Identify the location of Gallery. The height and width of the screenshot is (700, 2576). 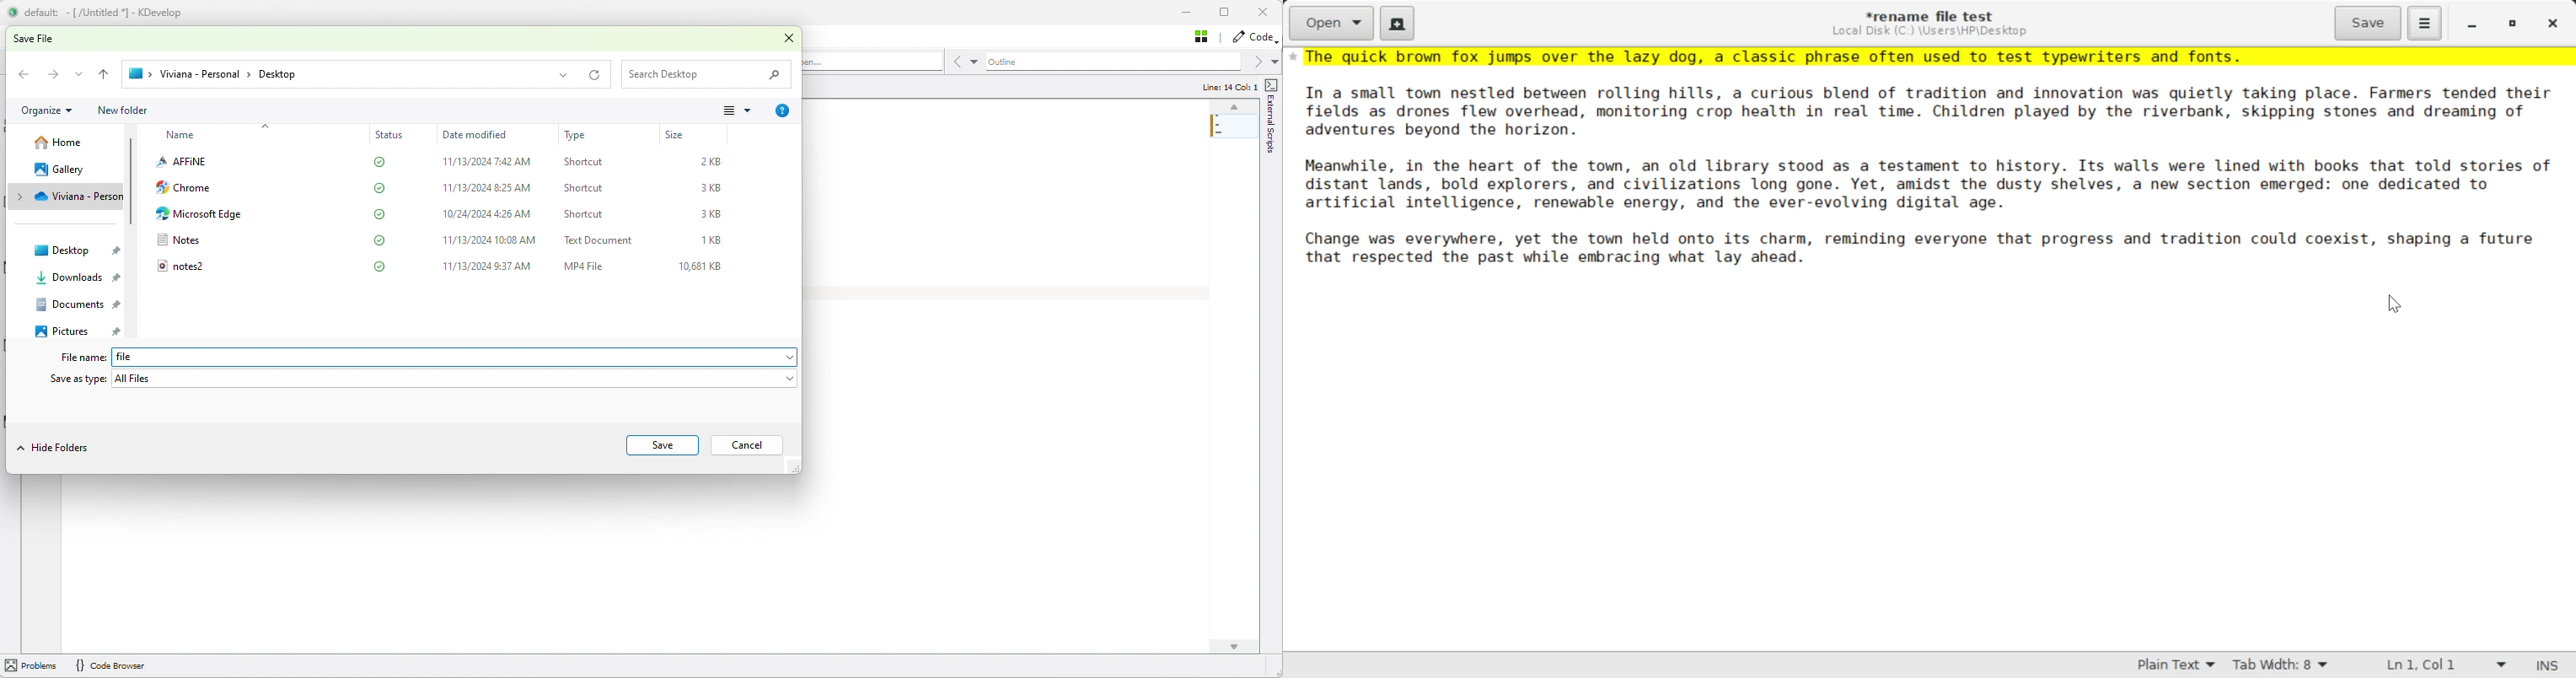
(69, 170).